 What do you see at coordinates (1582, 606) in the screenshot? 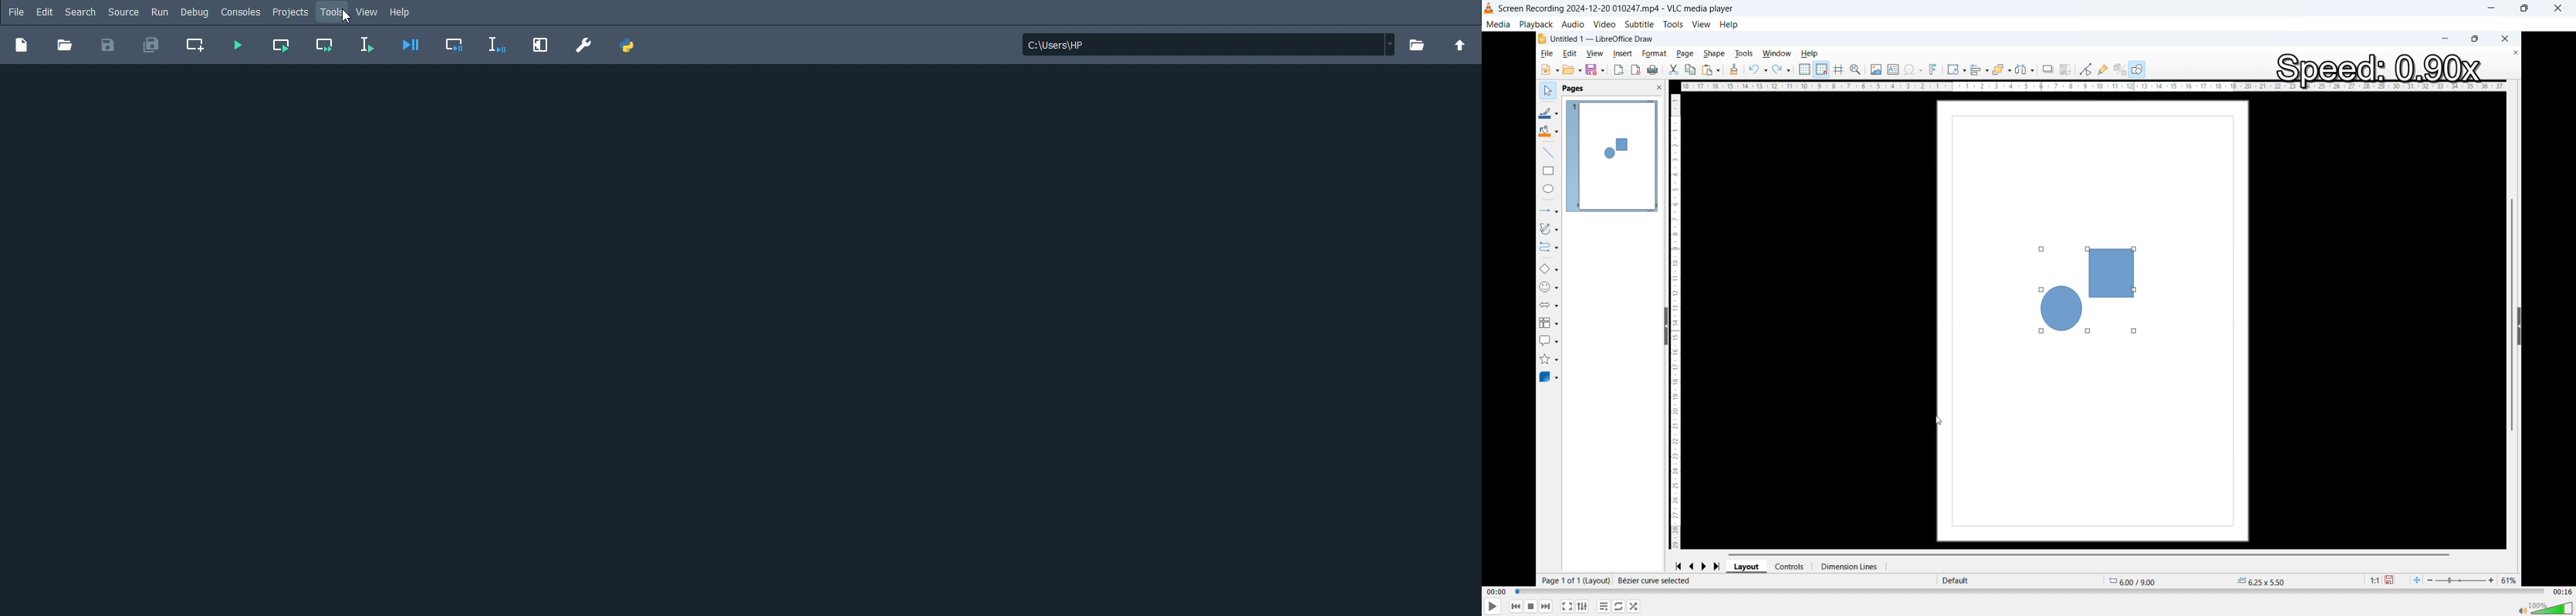
I see `Show advanced settings ` at bounding box center [1582, 606].